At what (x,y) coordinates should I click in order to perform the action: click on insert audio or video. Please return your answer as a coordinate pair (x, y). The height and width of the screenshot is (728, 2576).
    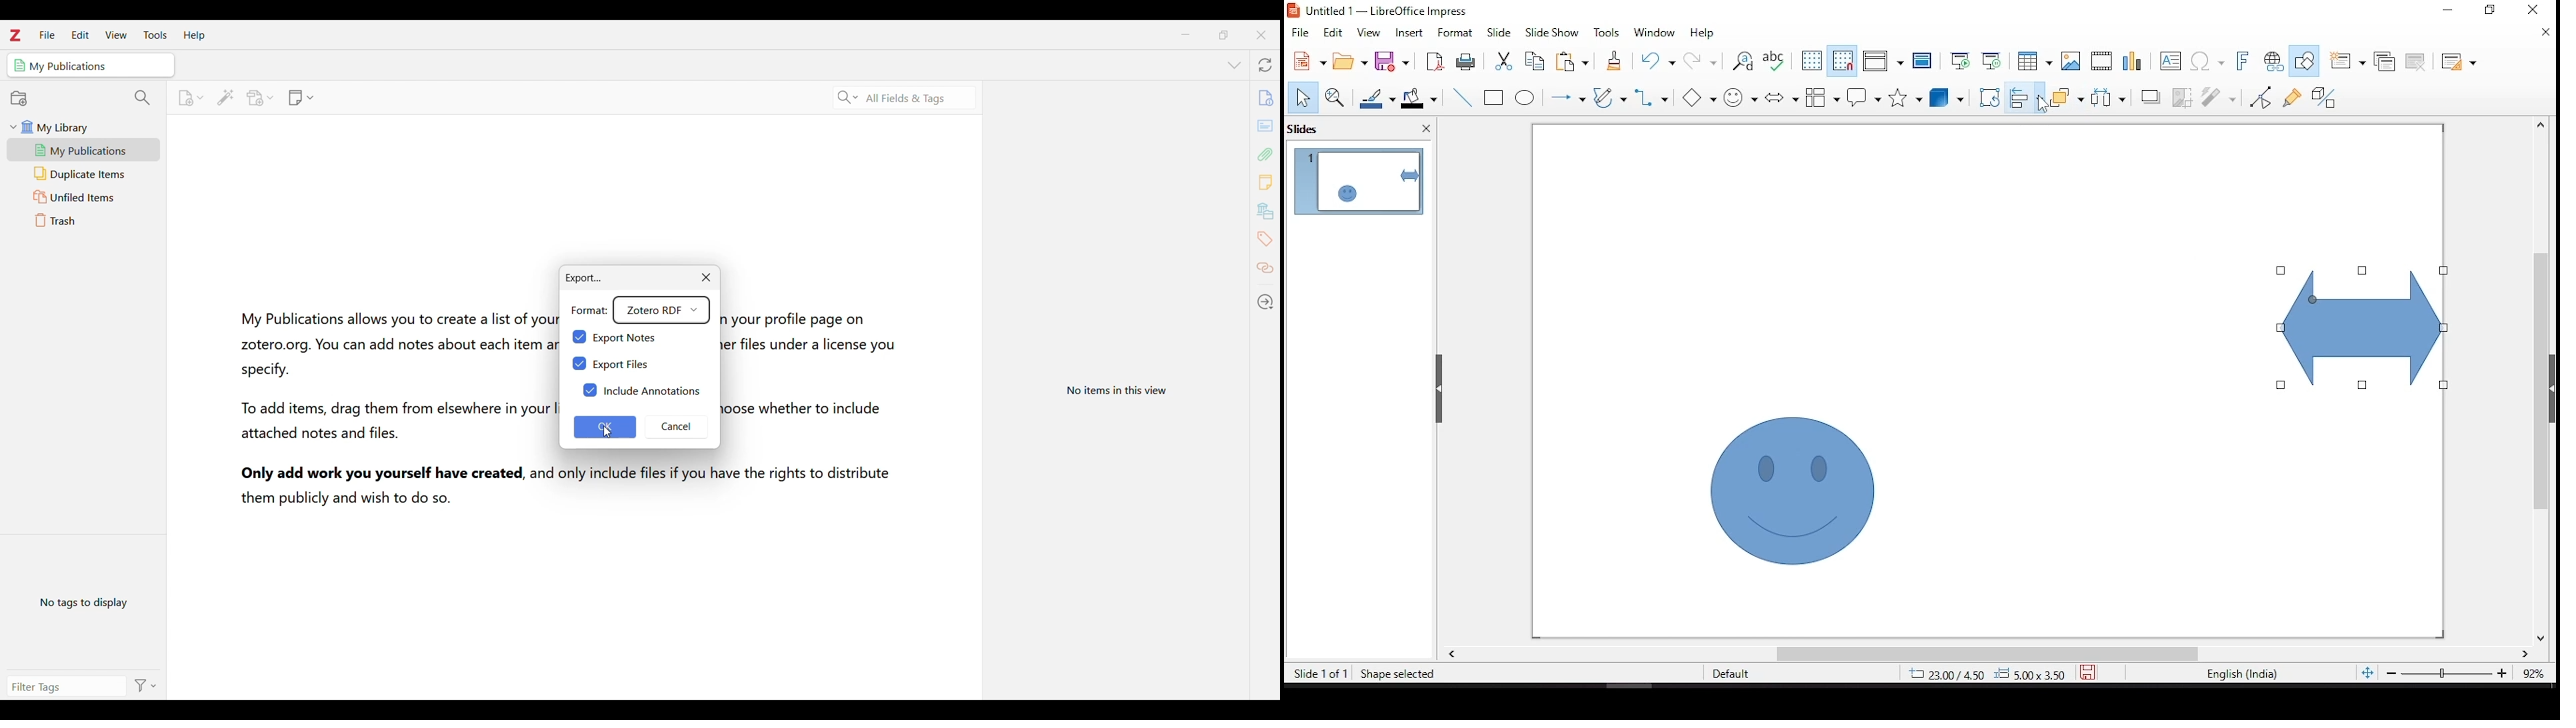
    Looking at the image, I should click on (2103, 61).